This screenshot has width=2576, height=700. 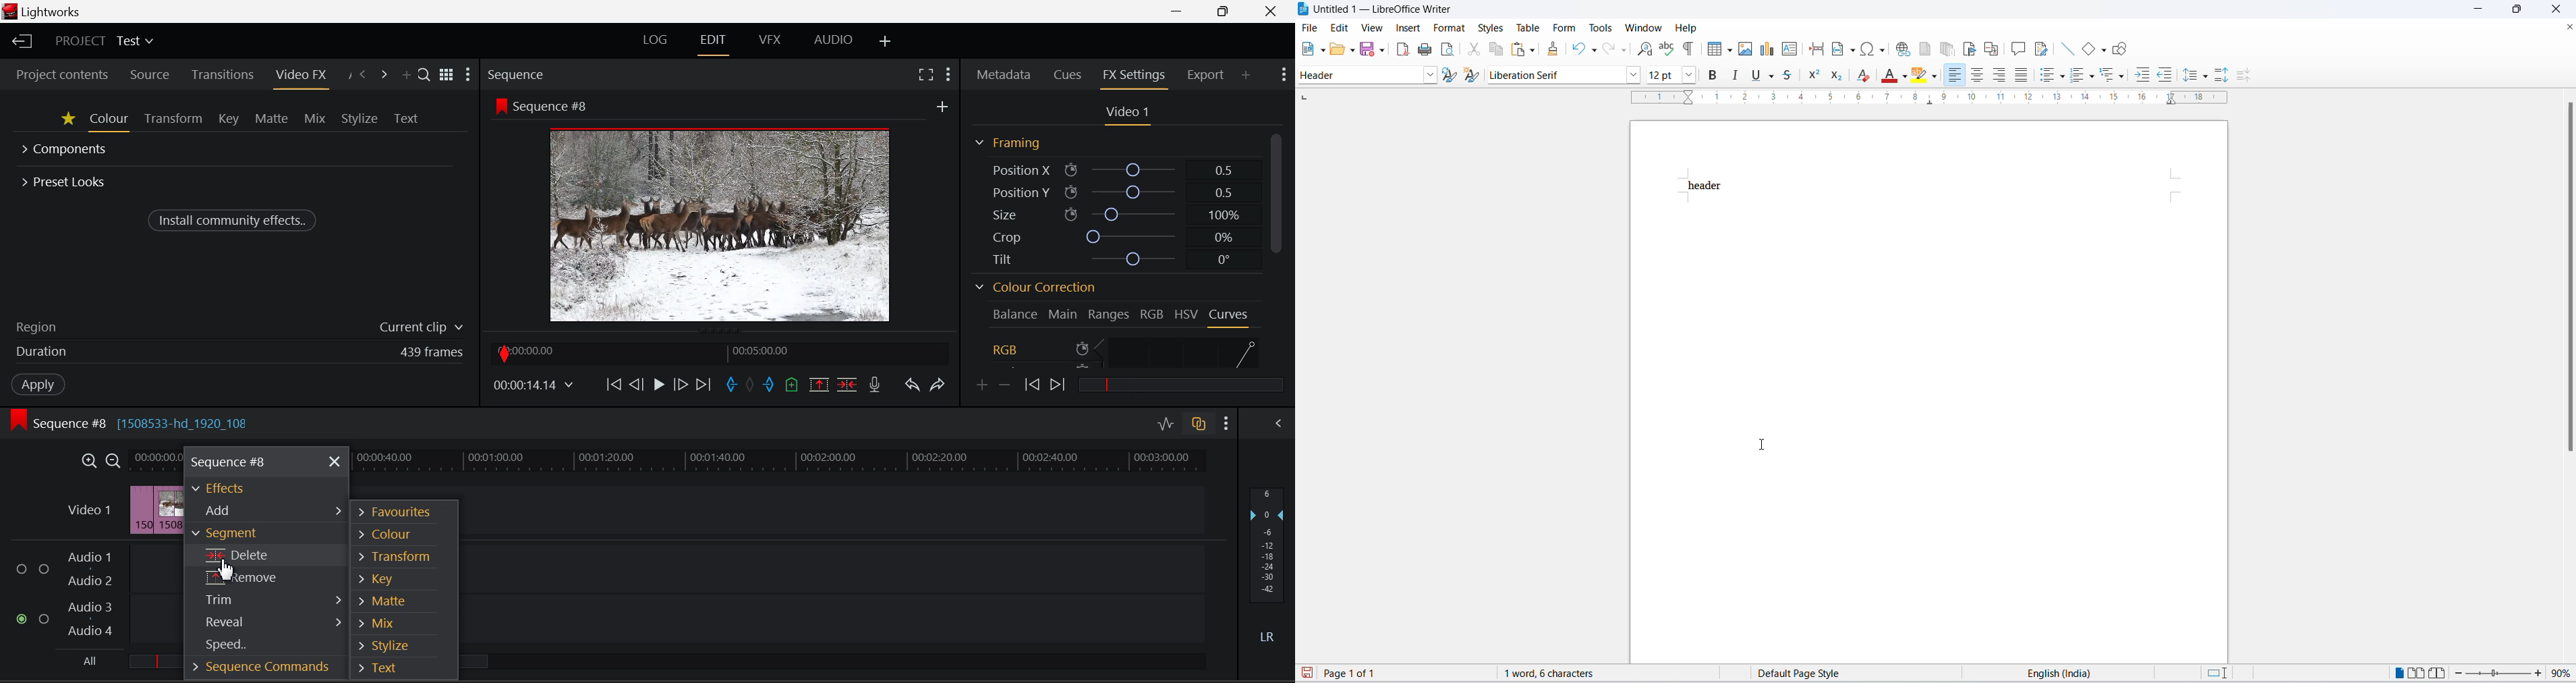 What do you see at coordinates (2567, 280) in the screenshot?
I see `scrollbar` at bounding box center [2567, 280].